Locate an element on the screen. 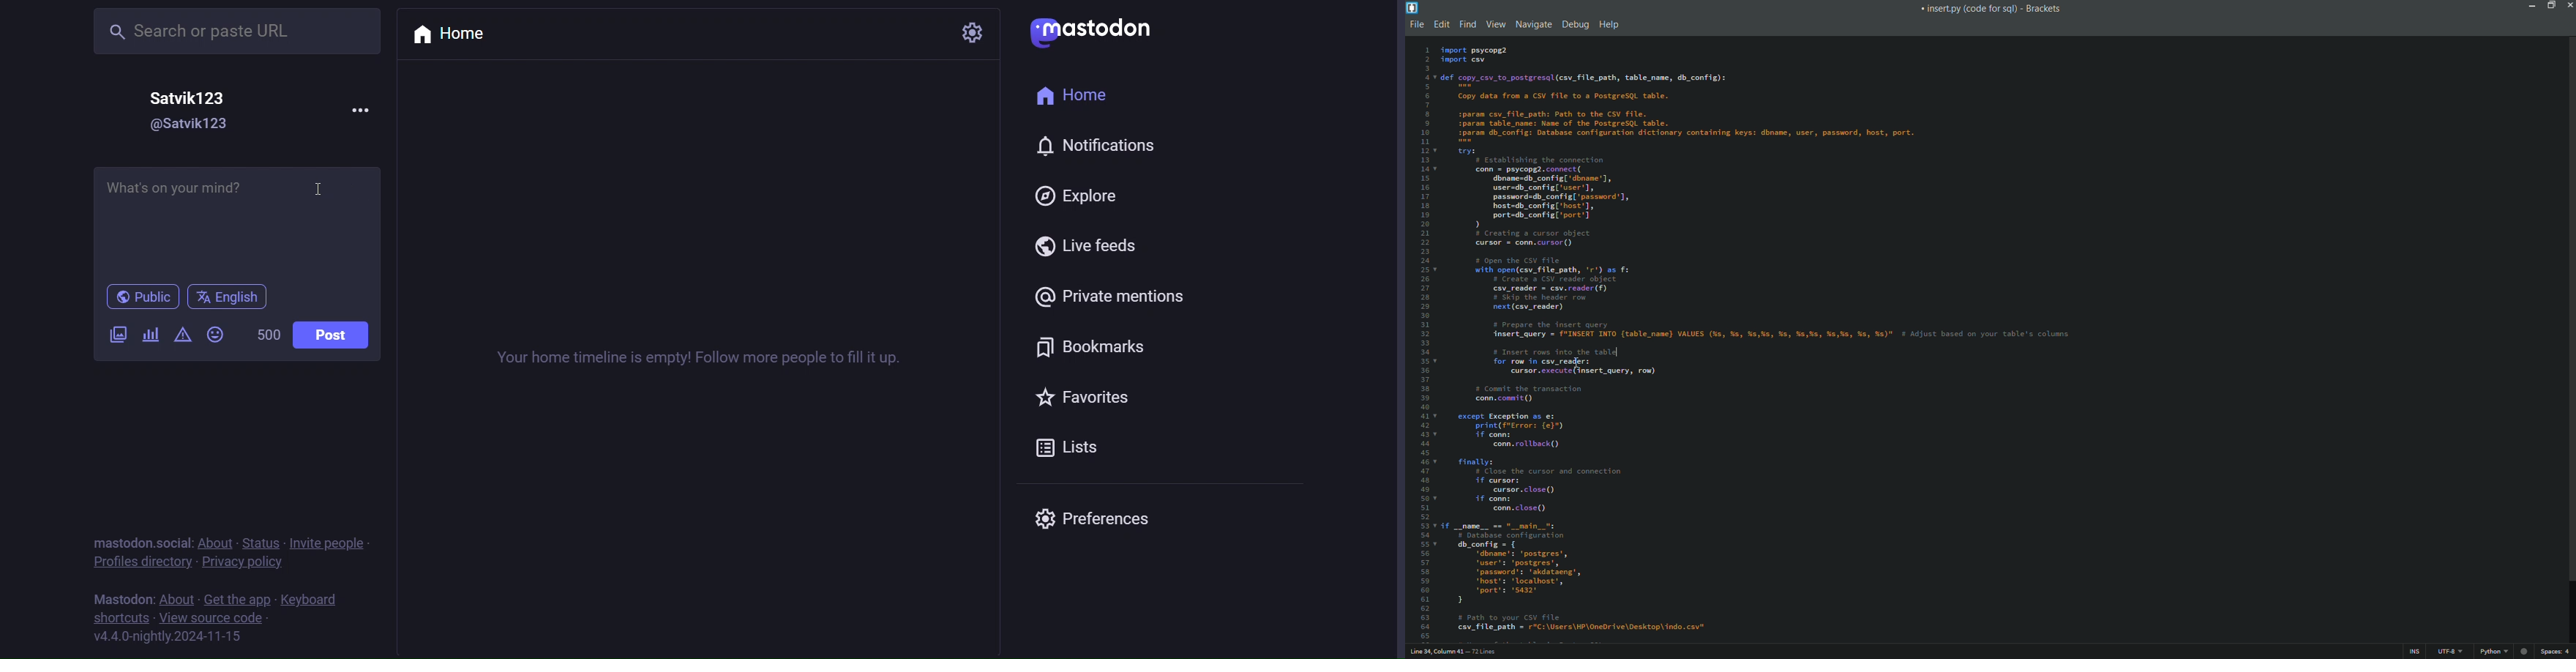  line numbers is located at coordinates (1423, 341).